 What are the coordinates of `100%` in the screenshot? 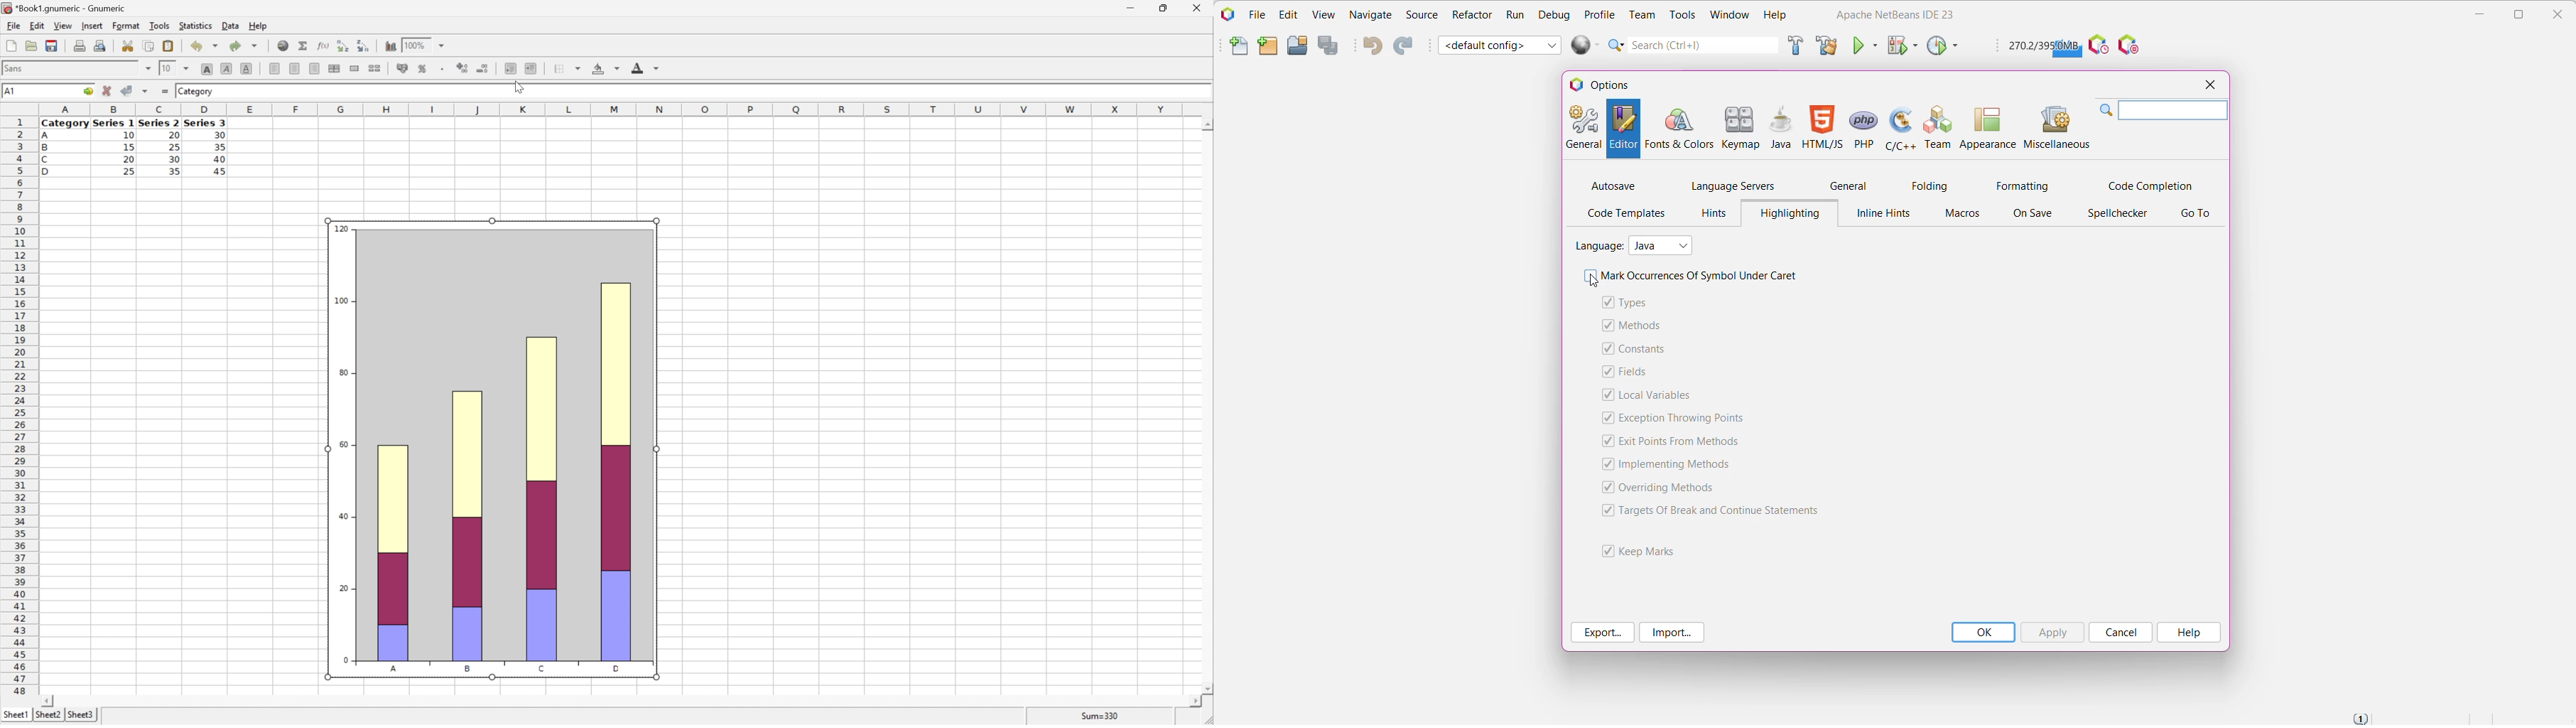 It's located at (415, 47).